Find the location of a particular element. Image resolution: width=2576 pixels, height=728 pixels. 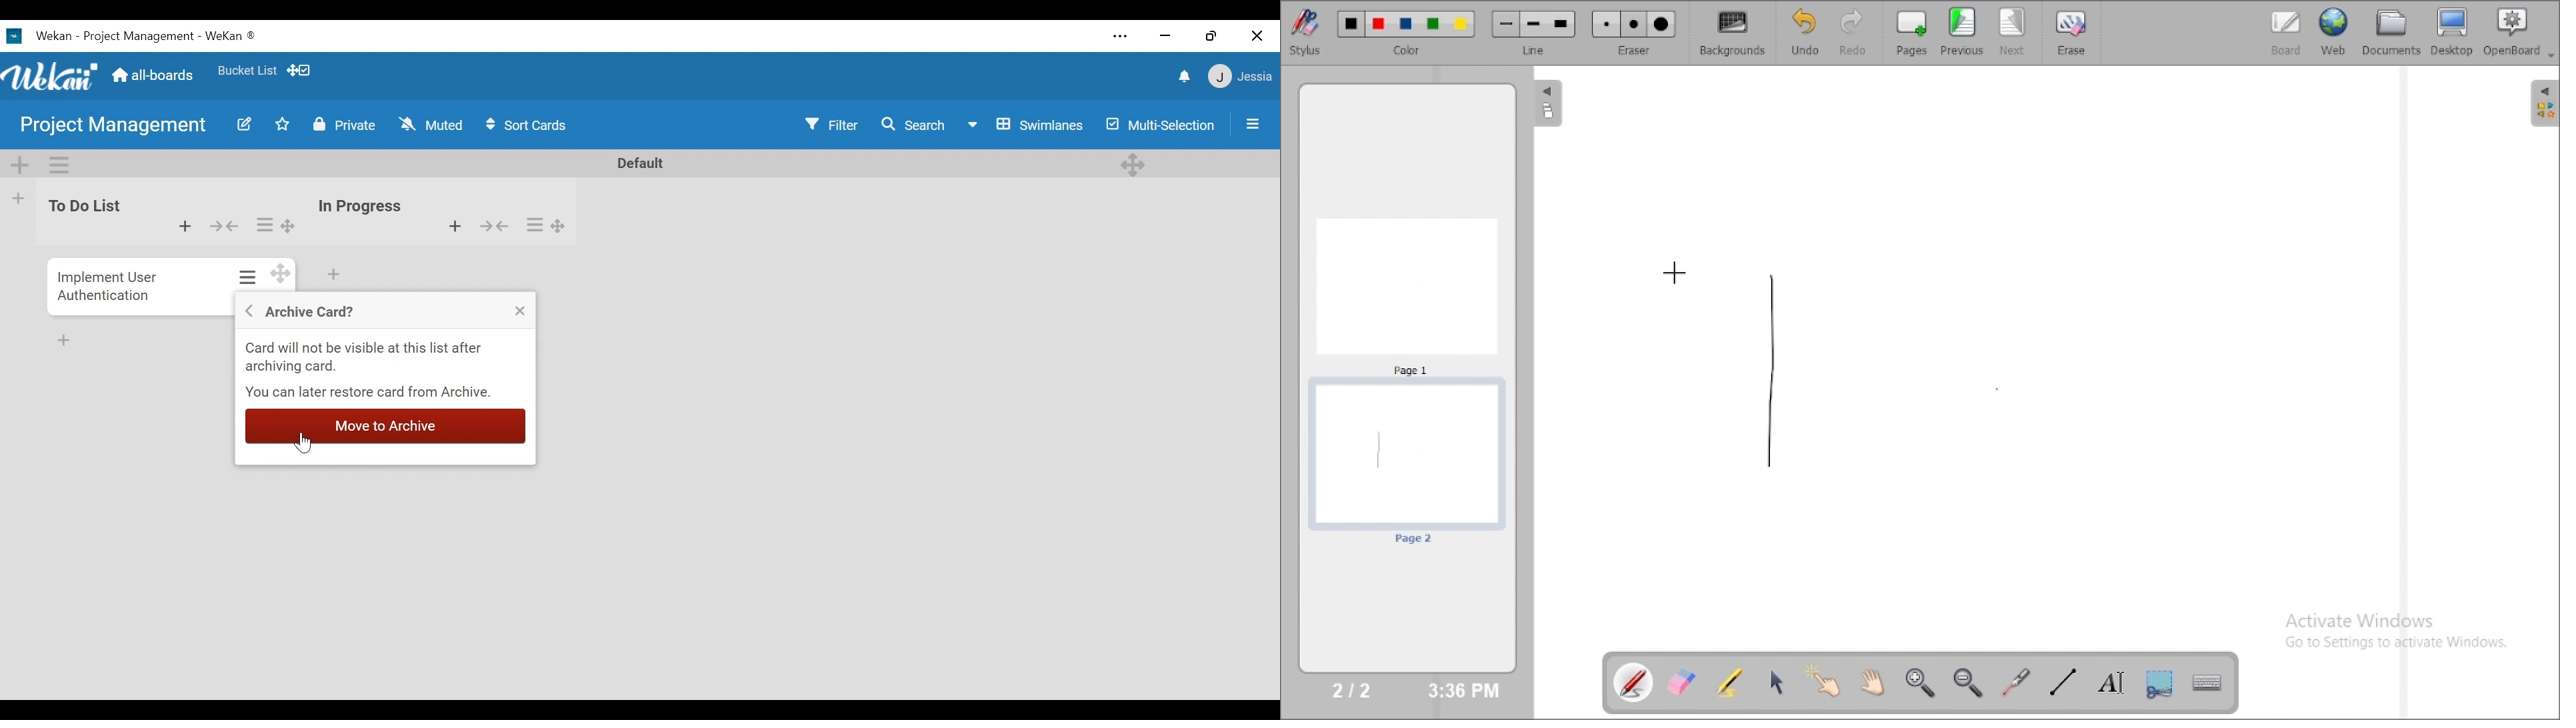

hide/show is located at coordinates (223, 225).